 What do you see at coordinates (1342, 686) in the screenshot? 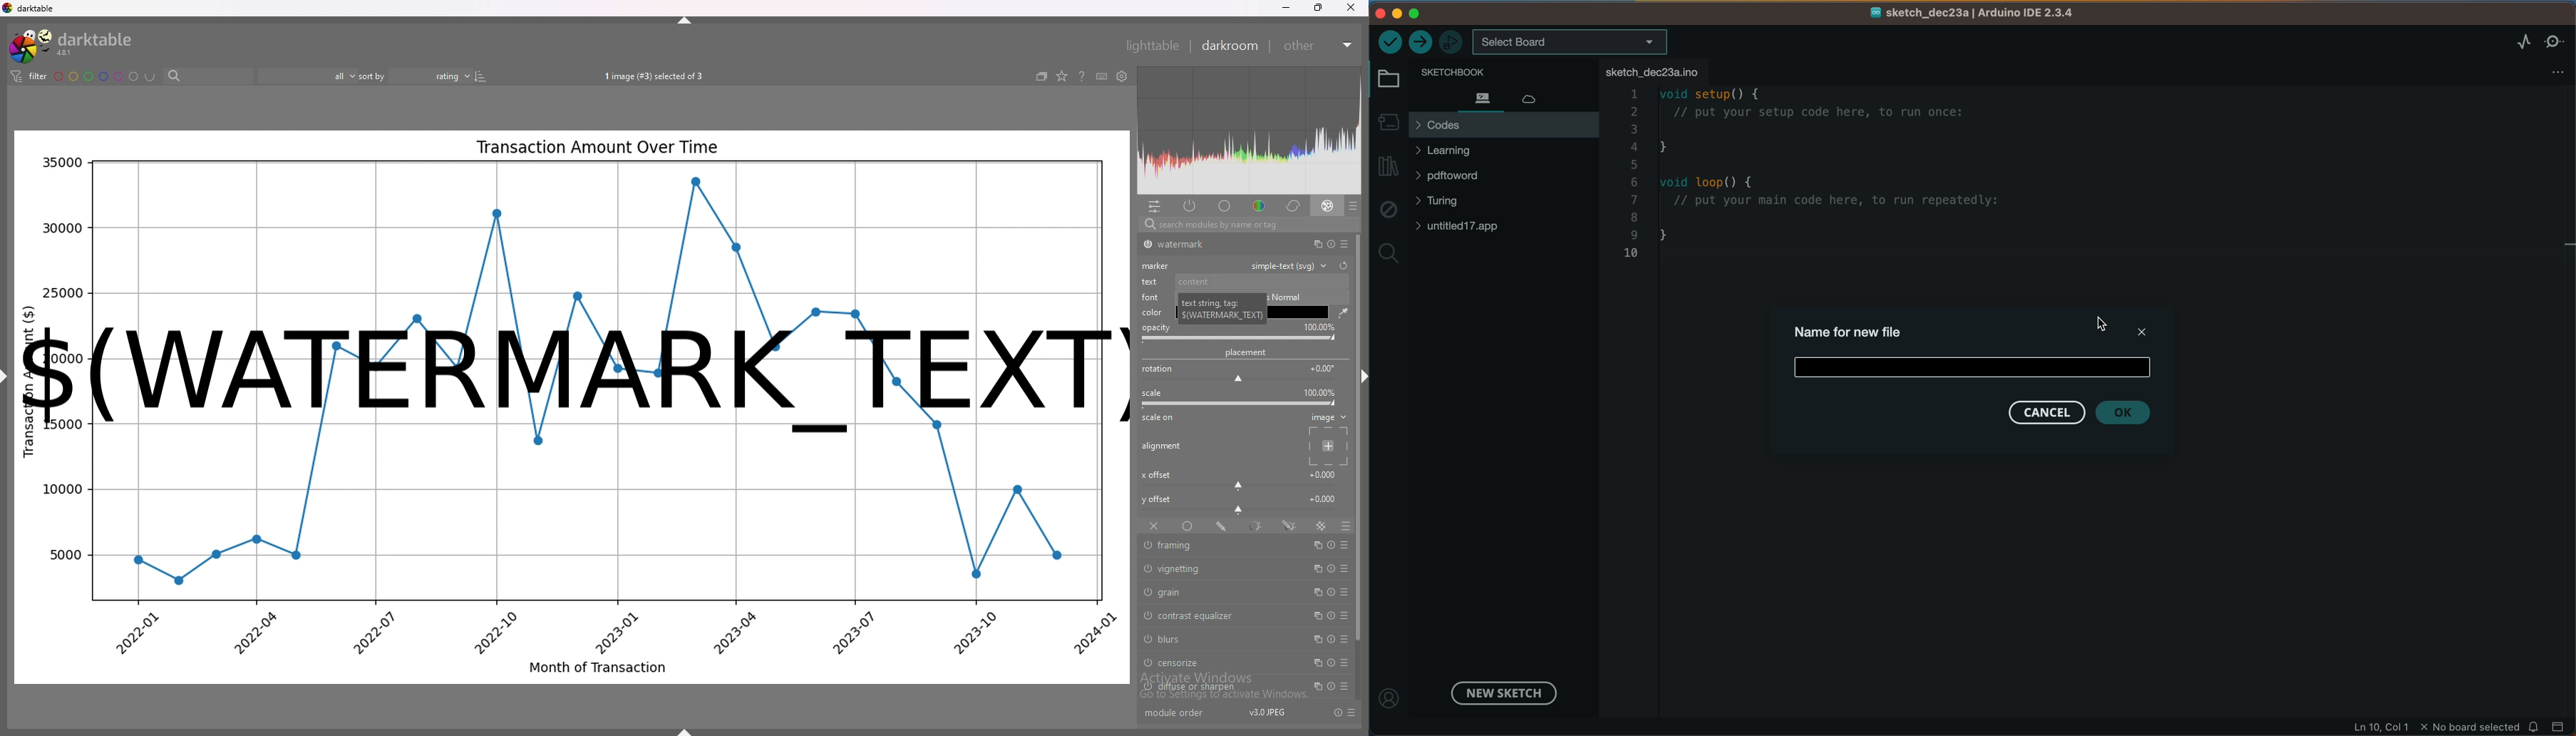
I see `presets` at bounding box center [1342, 686].